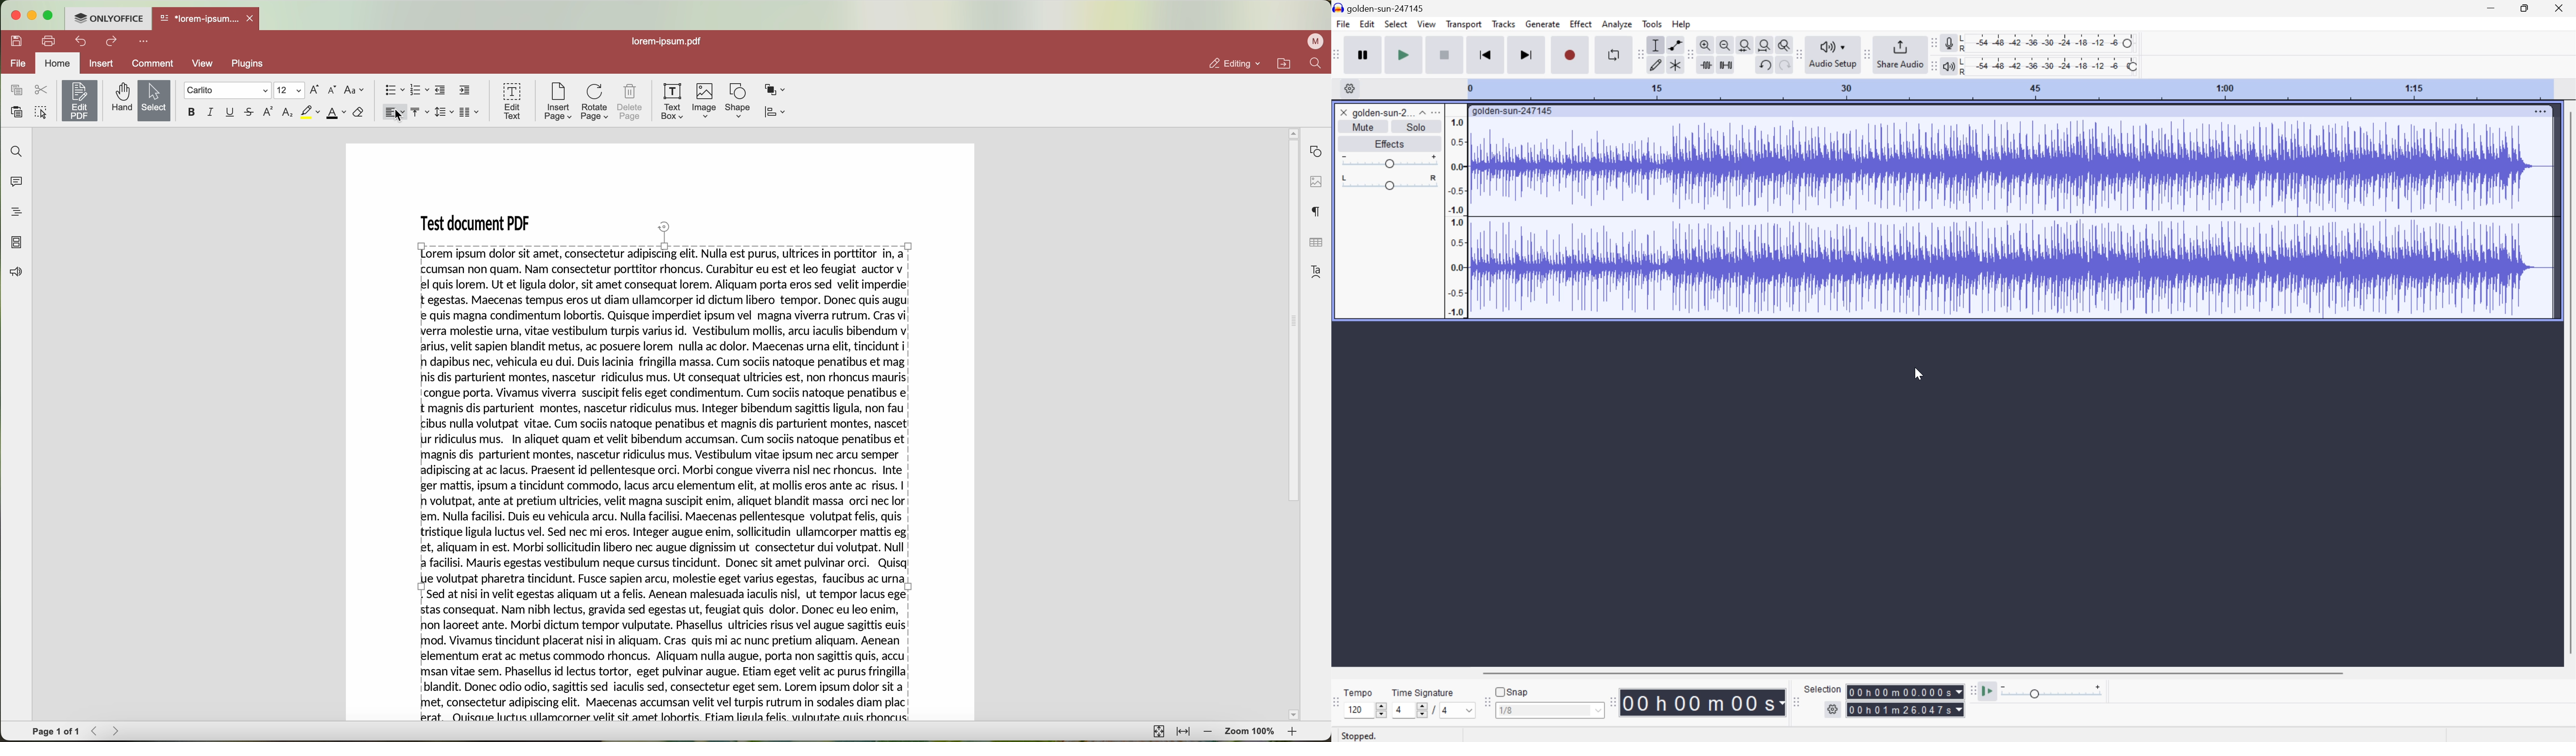  Describe the element at coordinates (1295, 732) in the screenshot. I see `zoom in` at that location.